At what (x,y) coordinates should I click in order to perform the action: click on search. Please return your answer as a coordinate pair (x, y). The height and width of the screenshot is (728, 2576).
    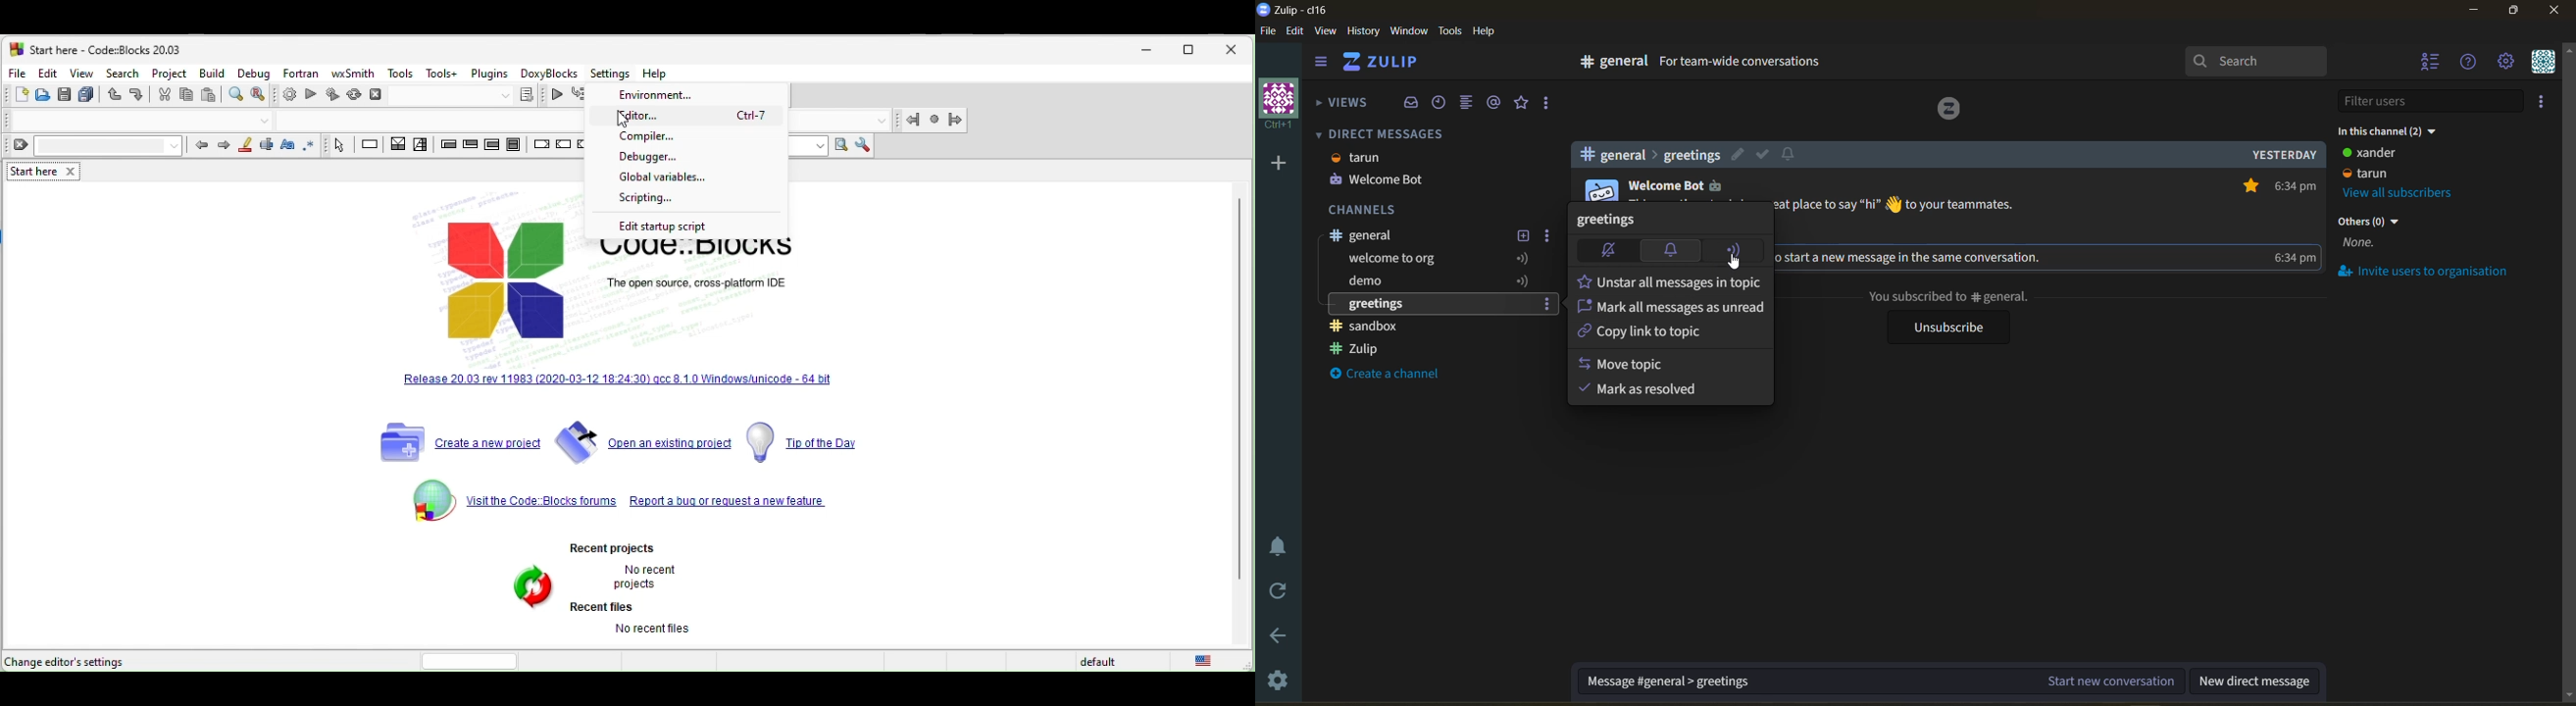
    Looking at the image, I should click on (2257, 61).